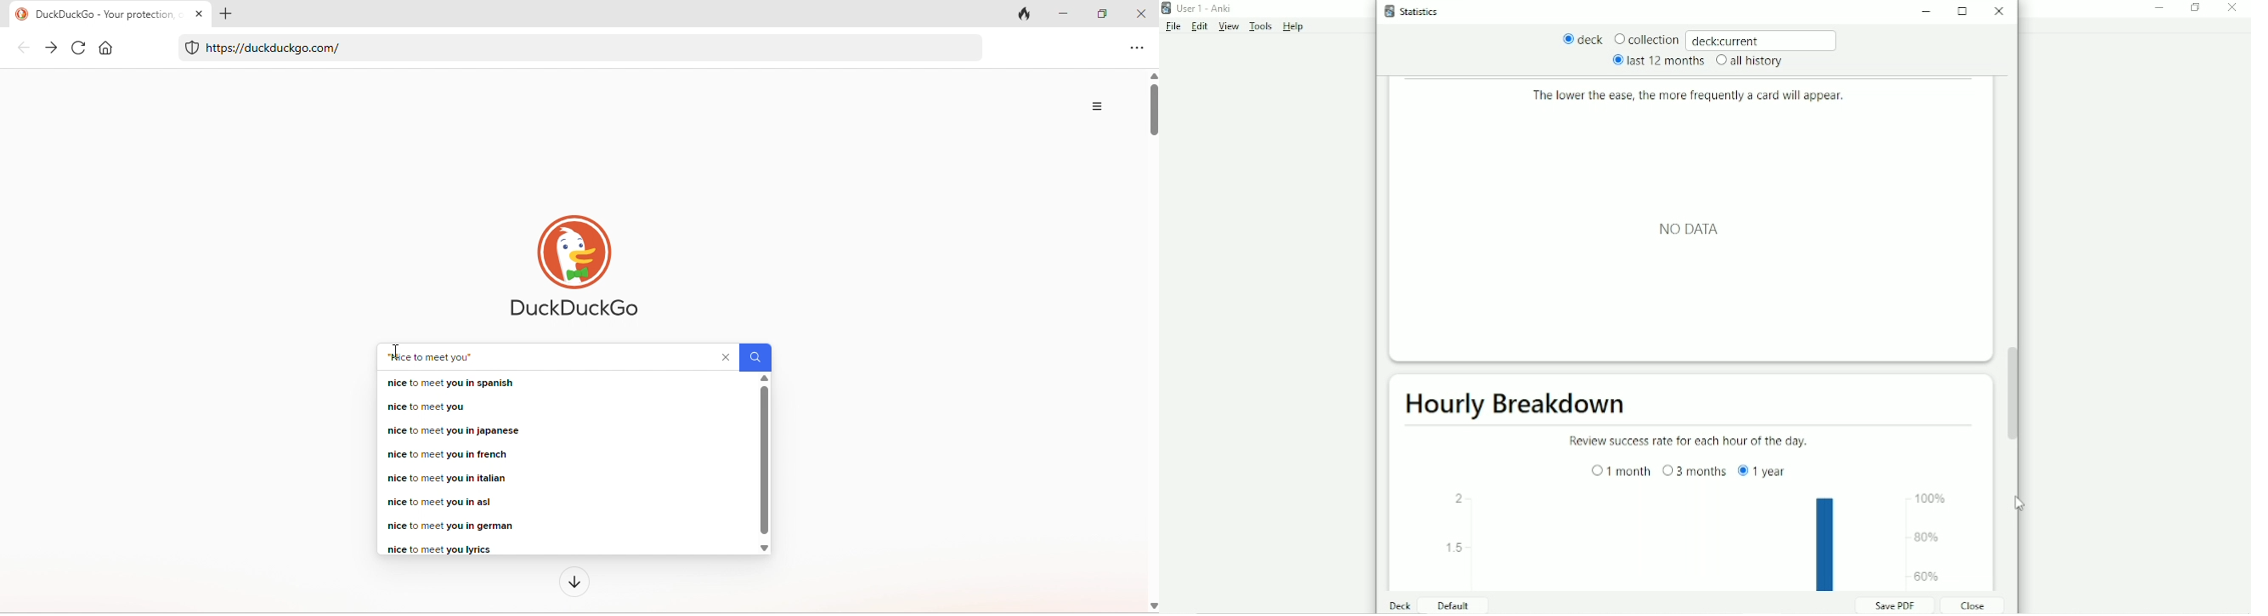 This screenshot has height=616, width=2268. I want to click on refresh, so click(78, 47).